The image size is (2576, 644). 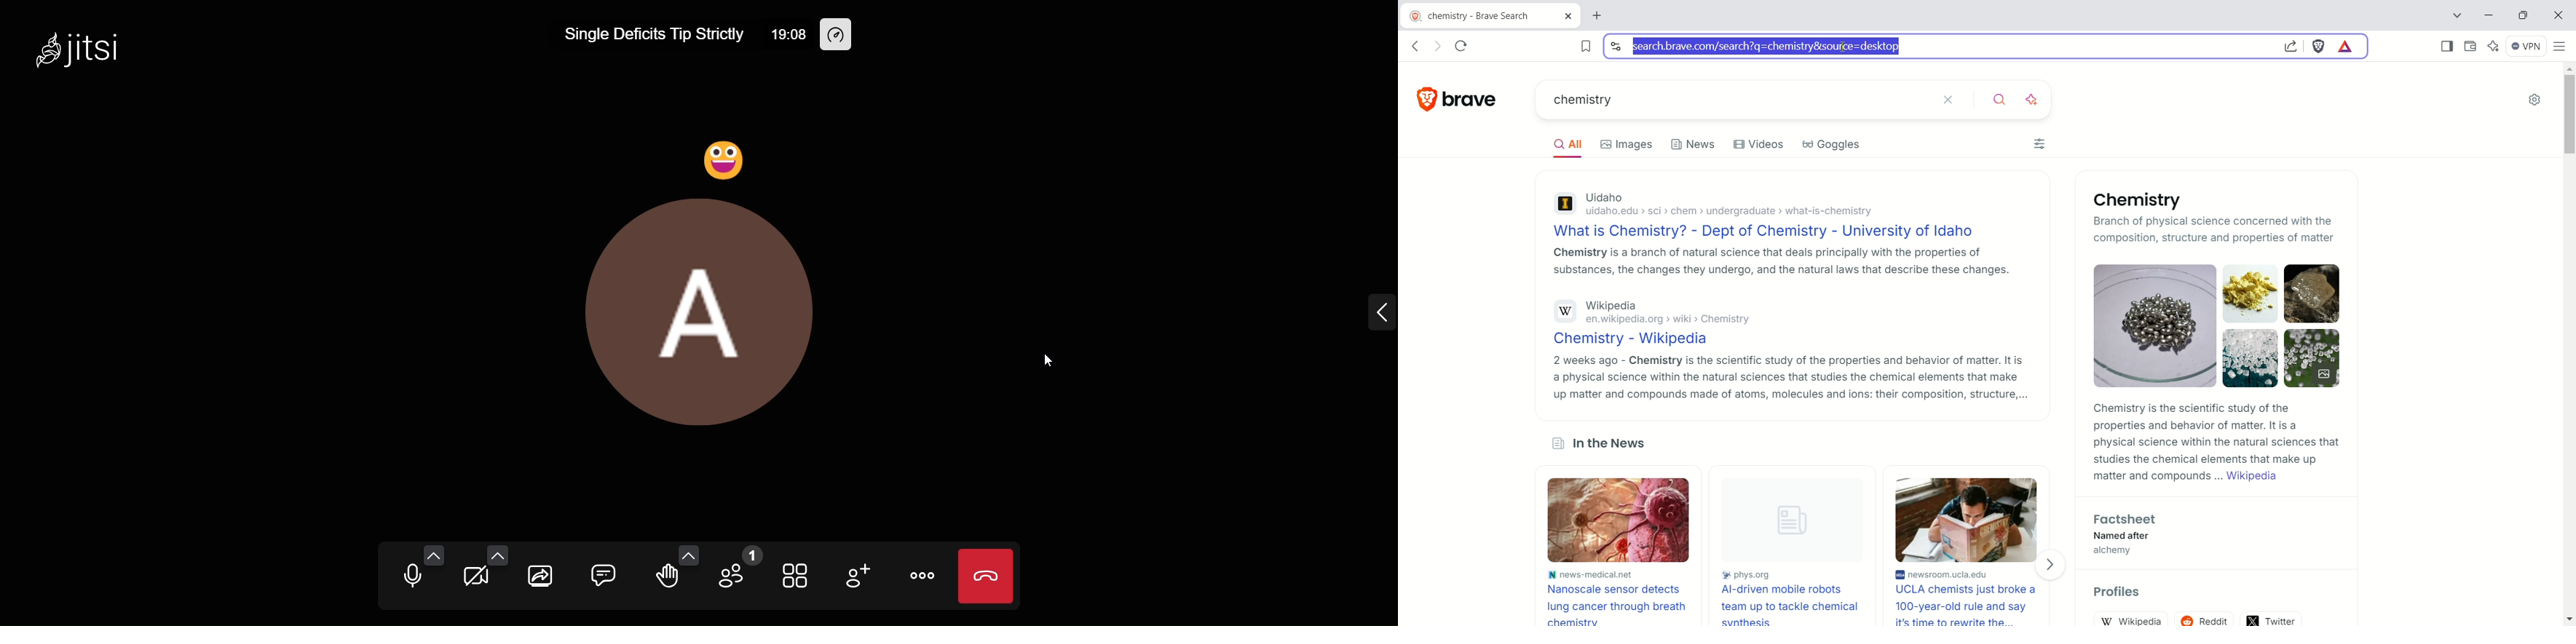 I want to click on leo AI, so click(x=2494, y=47).